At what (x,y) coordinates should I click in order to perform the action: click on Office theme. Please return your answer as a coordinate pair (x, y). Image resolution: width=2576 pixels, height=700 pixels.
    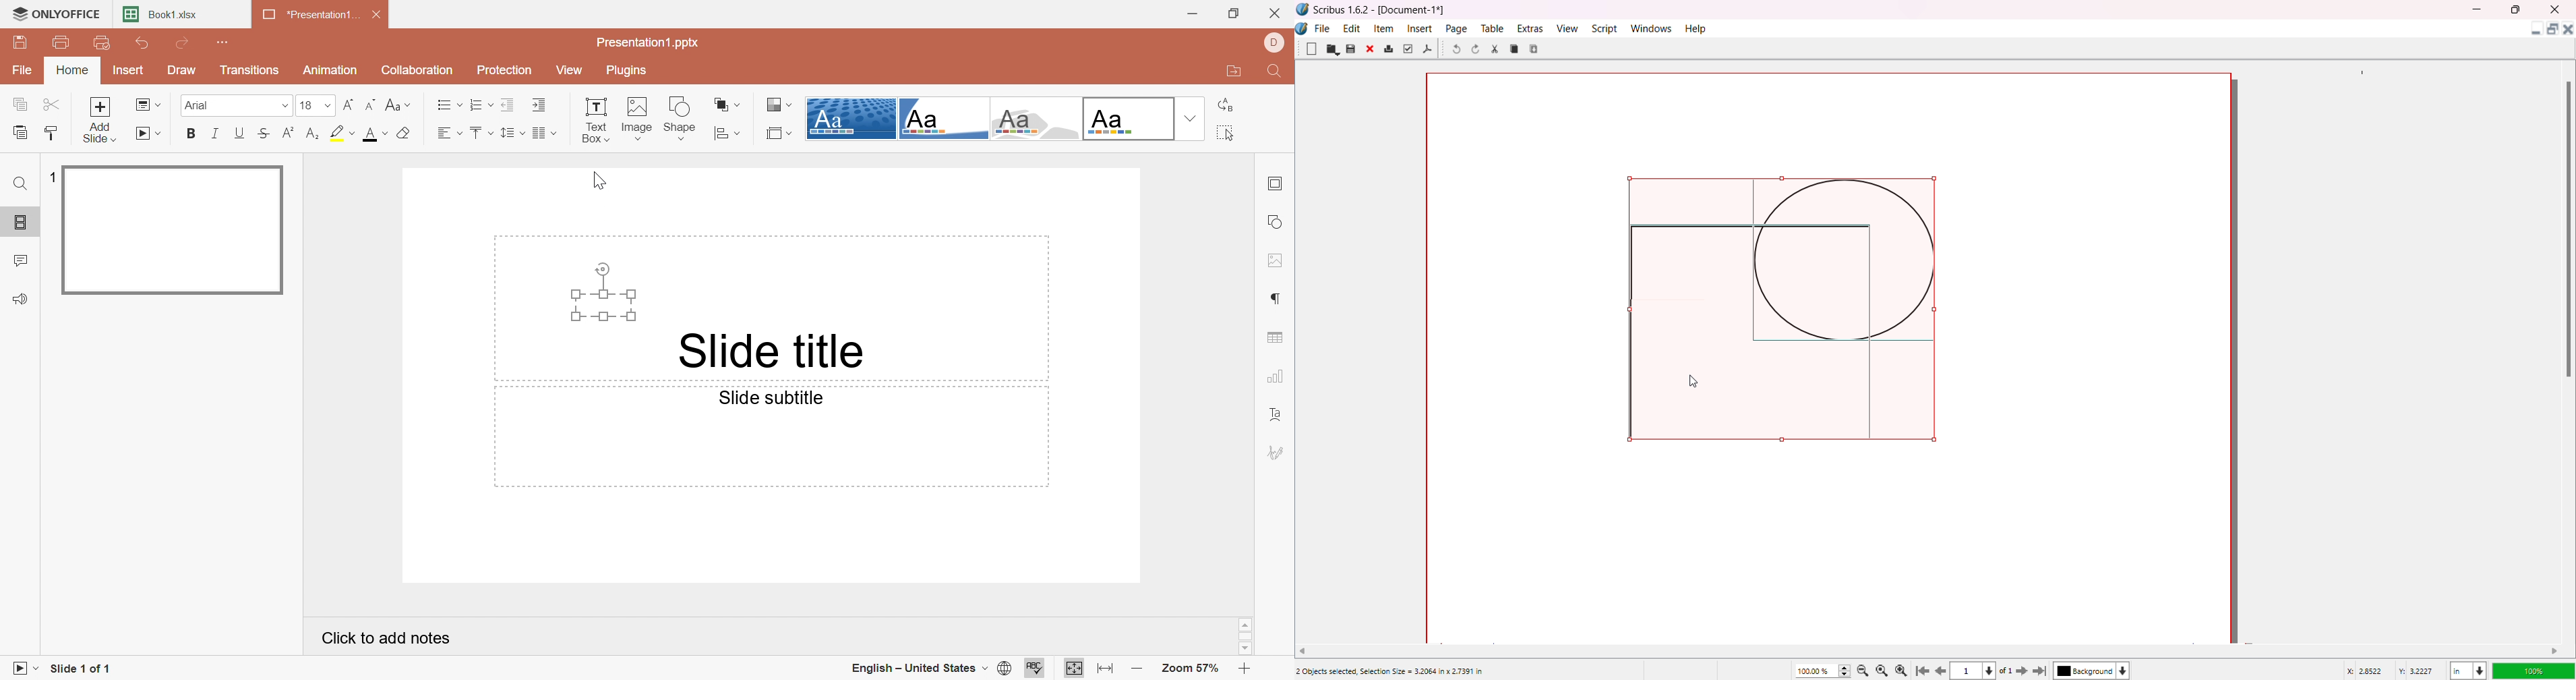
    Looking at the image, I should click on (1125, 118).